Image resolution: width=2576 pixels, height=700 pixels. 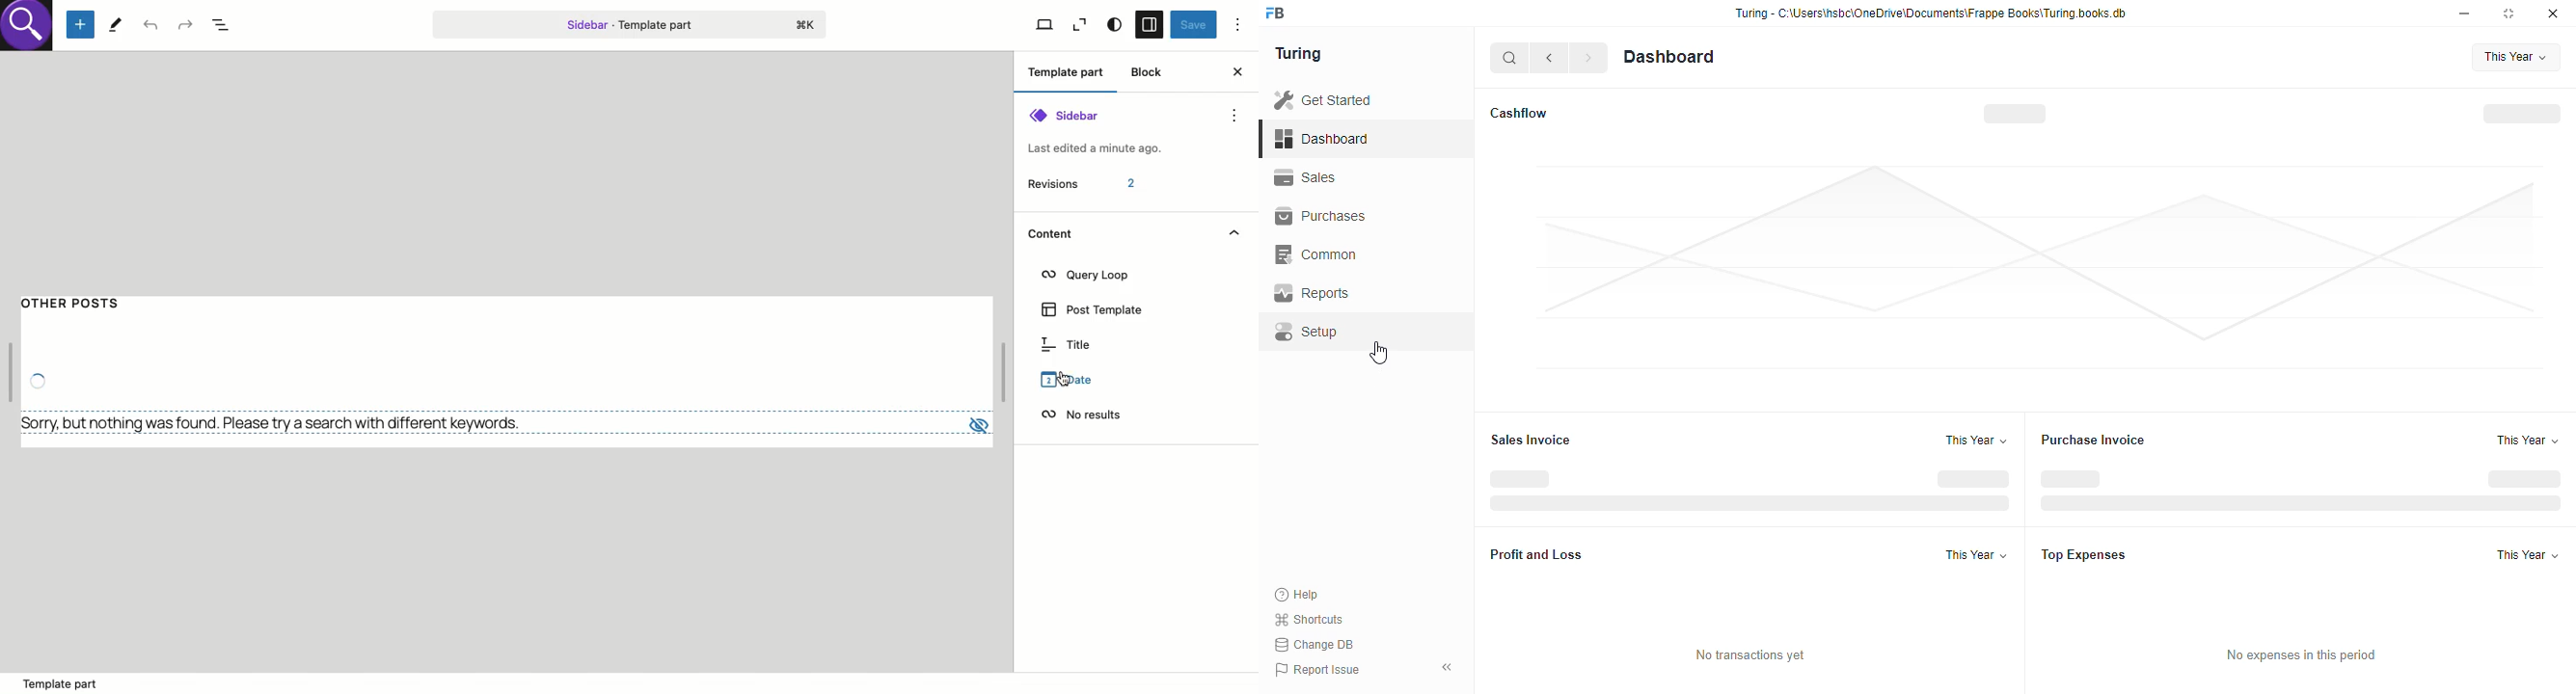 I want to click on cursor, so click(x=1066, y=378).